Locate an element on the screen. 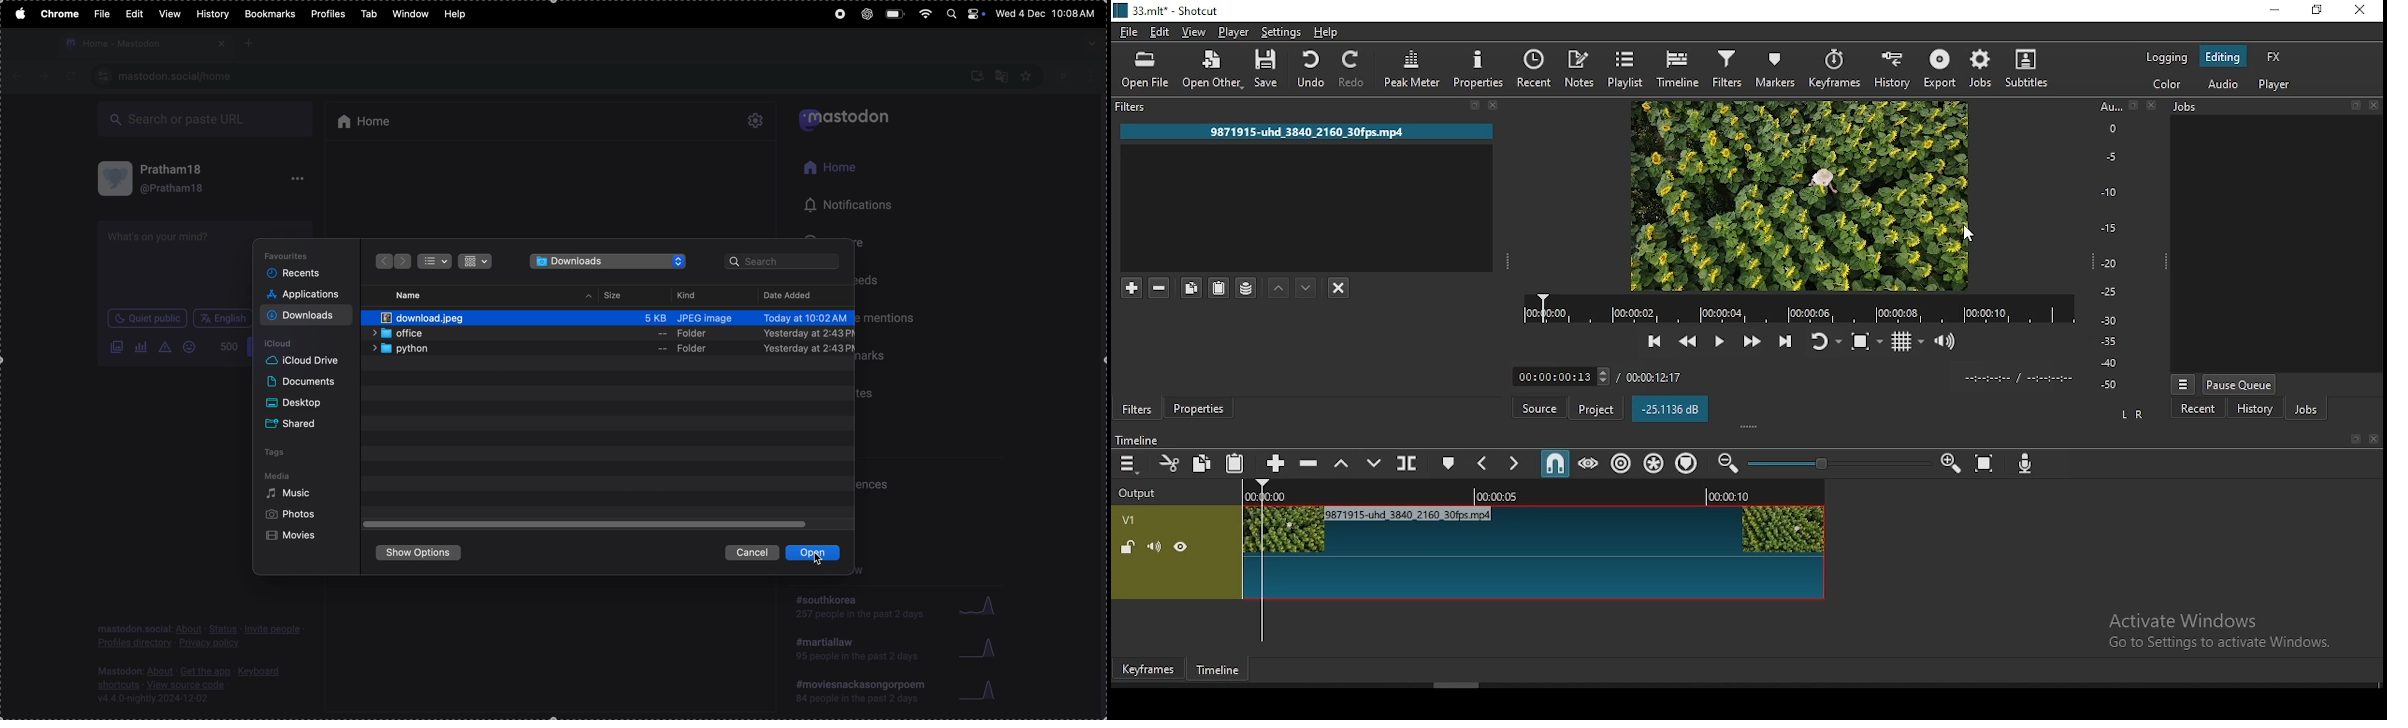 The height and width of the screenshot is (728, 2408). window is located at coordinates (410, 14).